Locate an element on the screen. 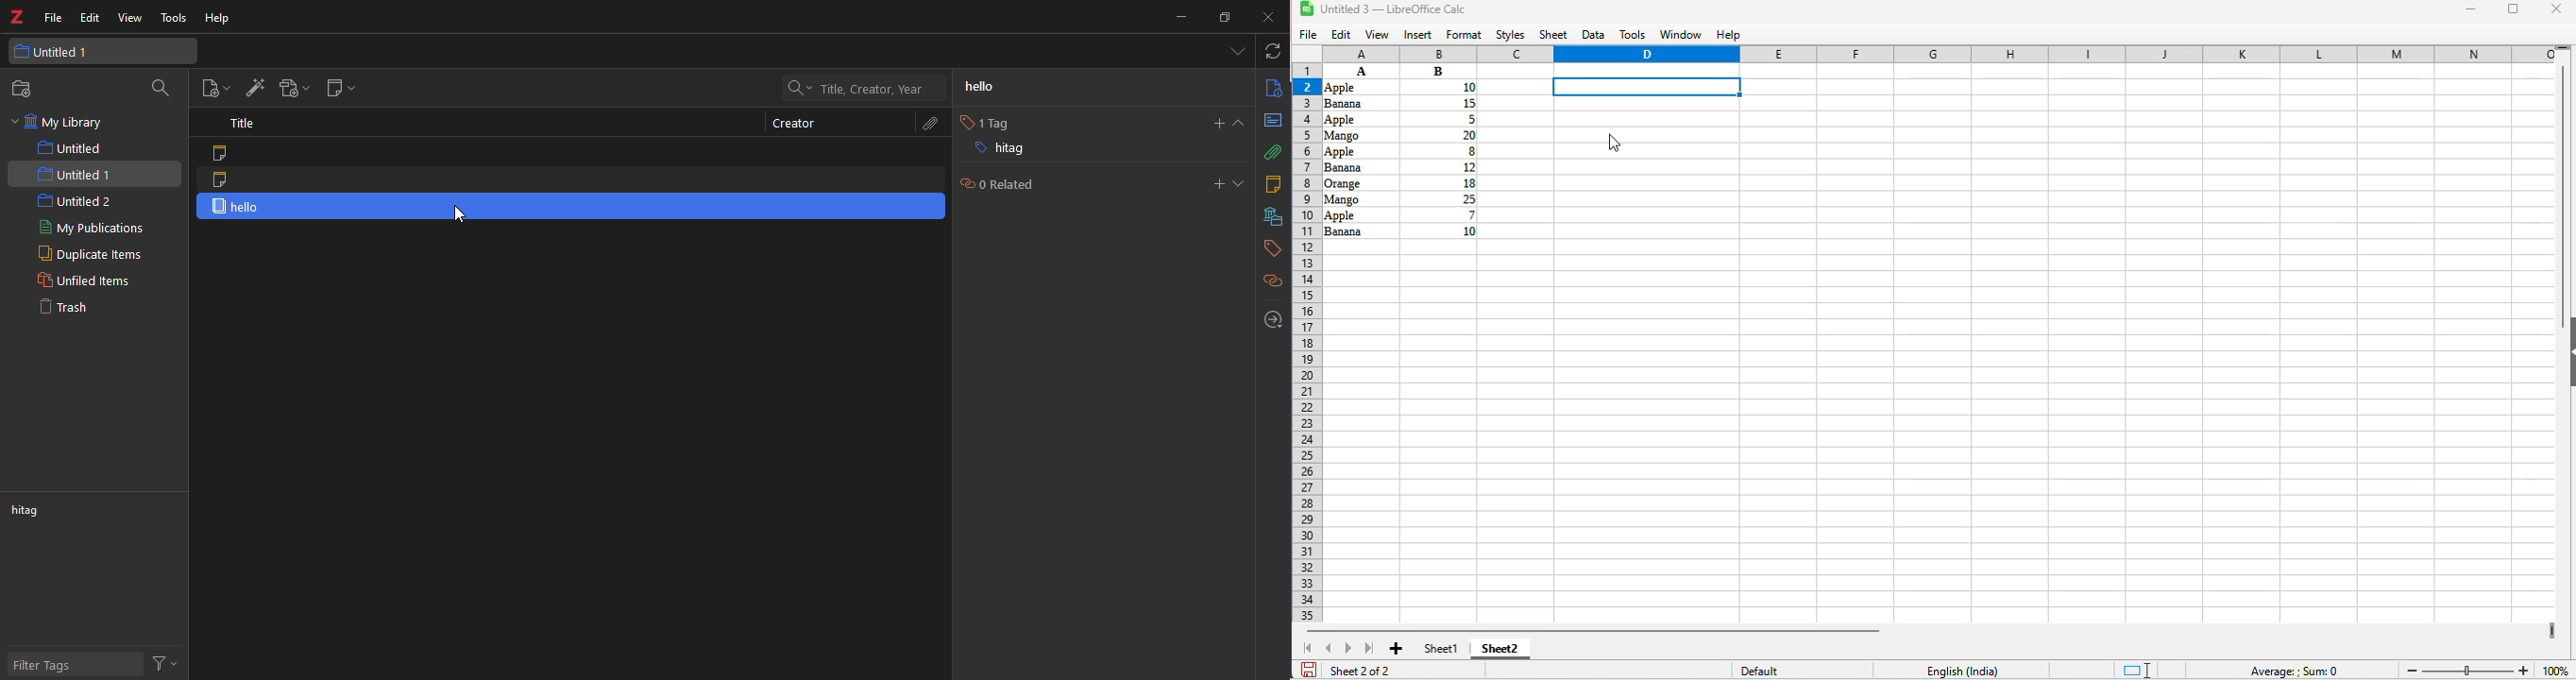  help is located at coordinates (1729, 36).